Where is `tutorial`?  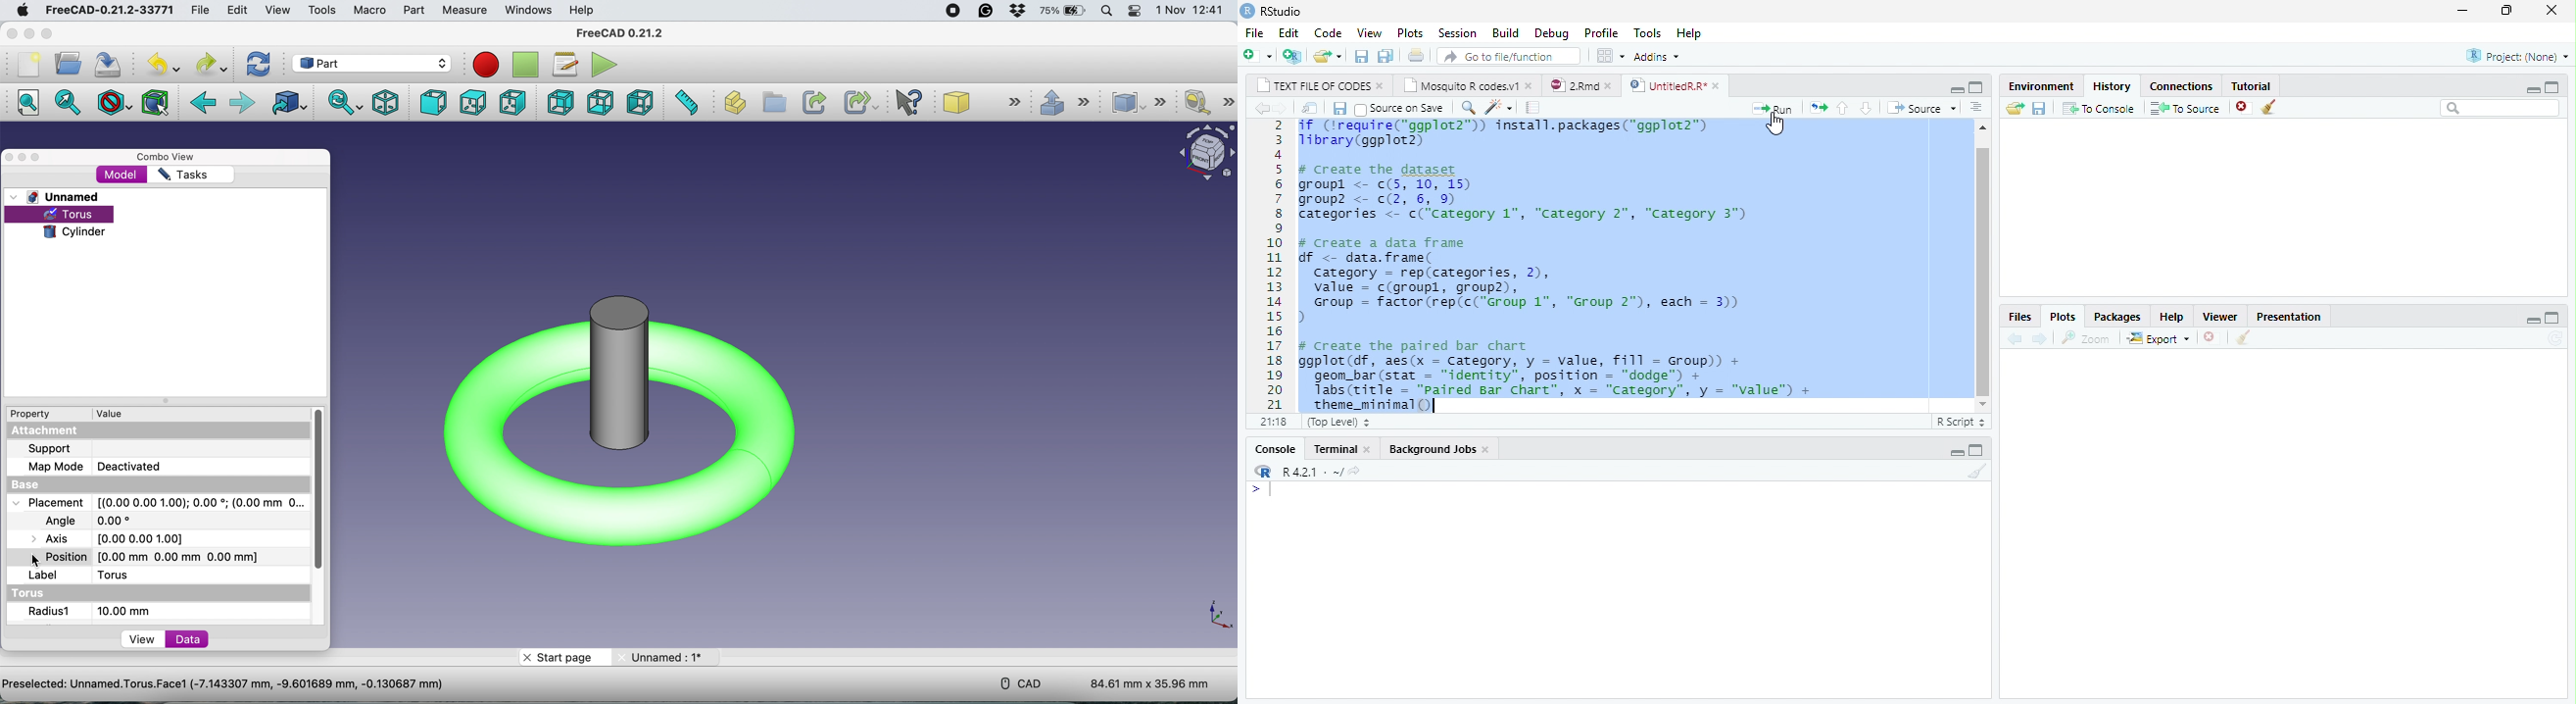 tutorial is located at coordinates (2261, 86).